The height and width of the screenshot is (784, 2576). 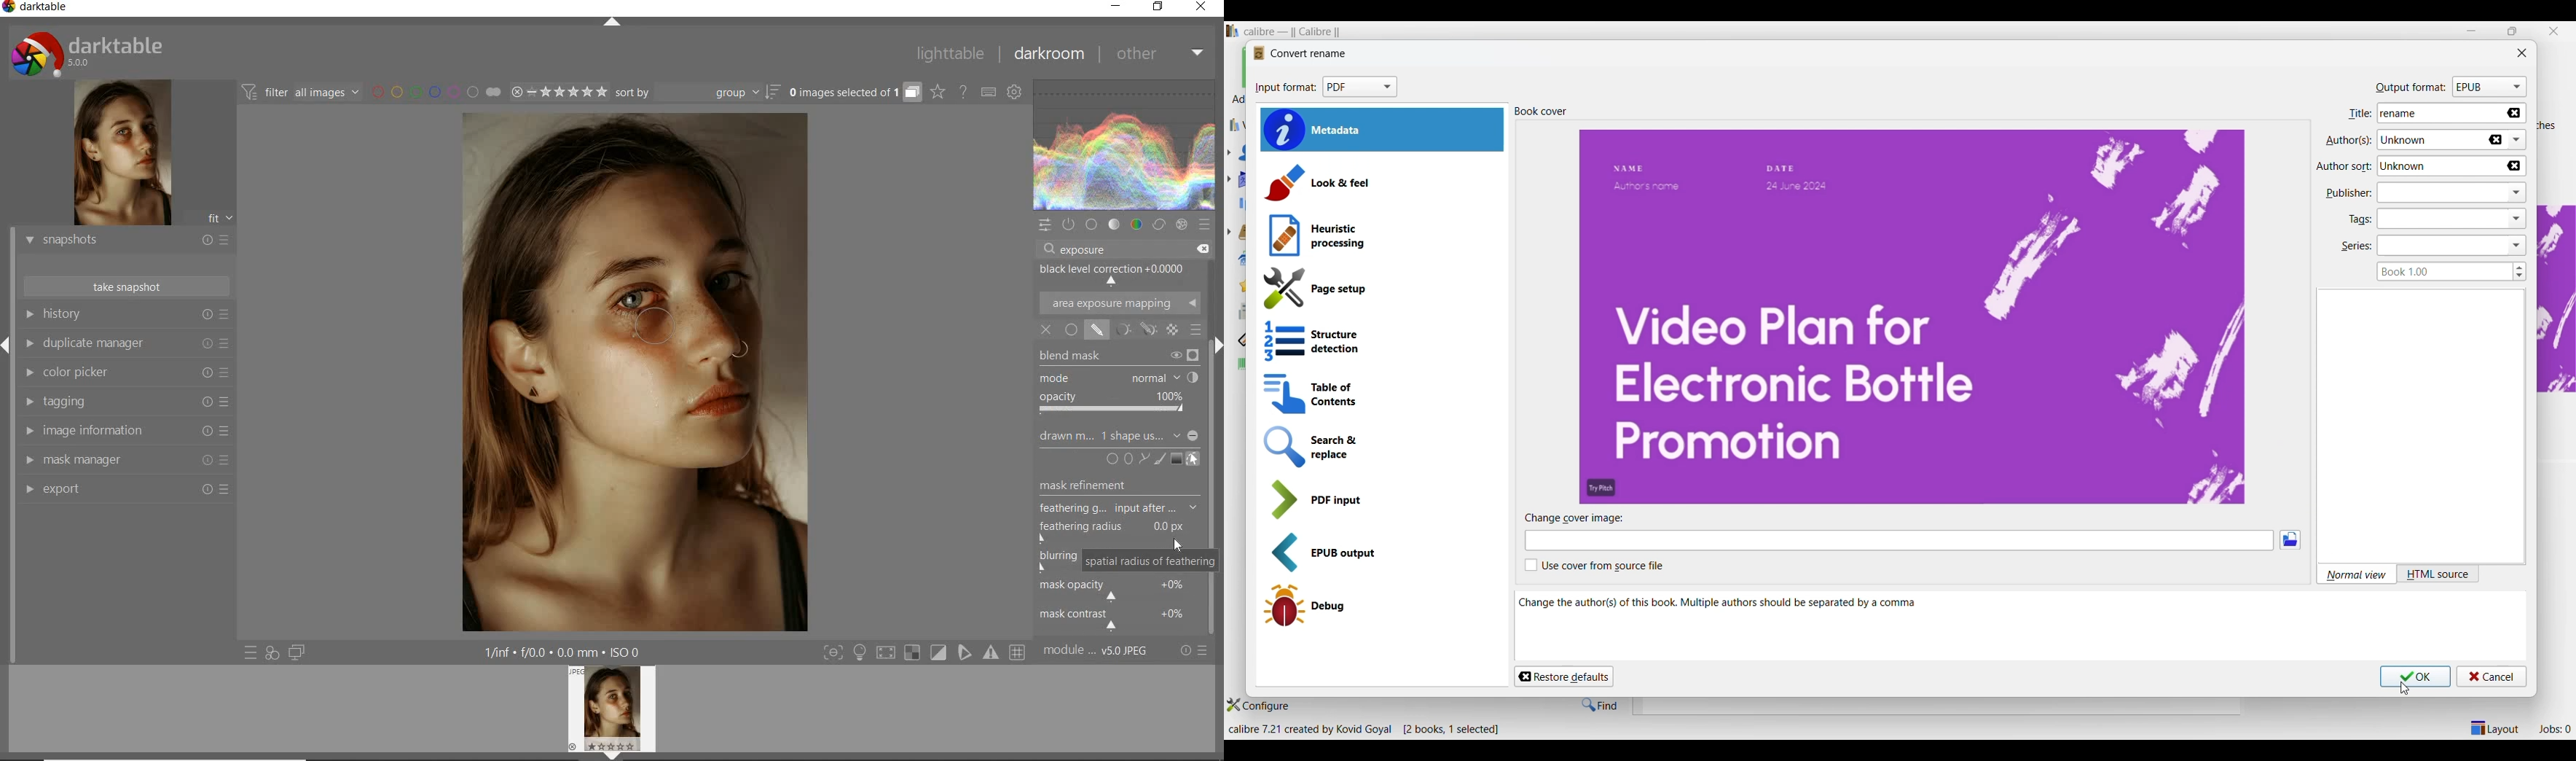 What do you see at coordinates (1118, 509) in the screenshot?
I see `FEATHERING G...input after` at bounding box center [1118, 509].